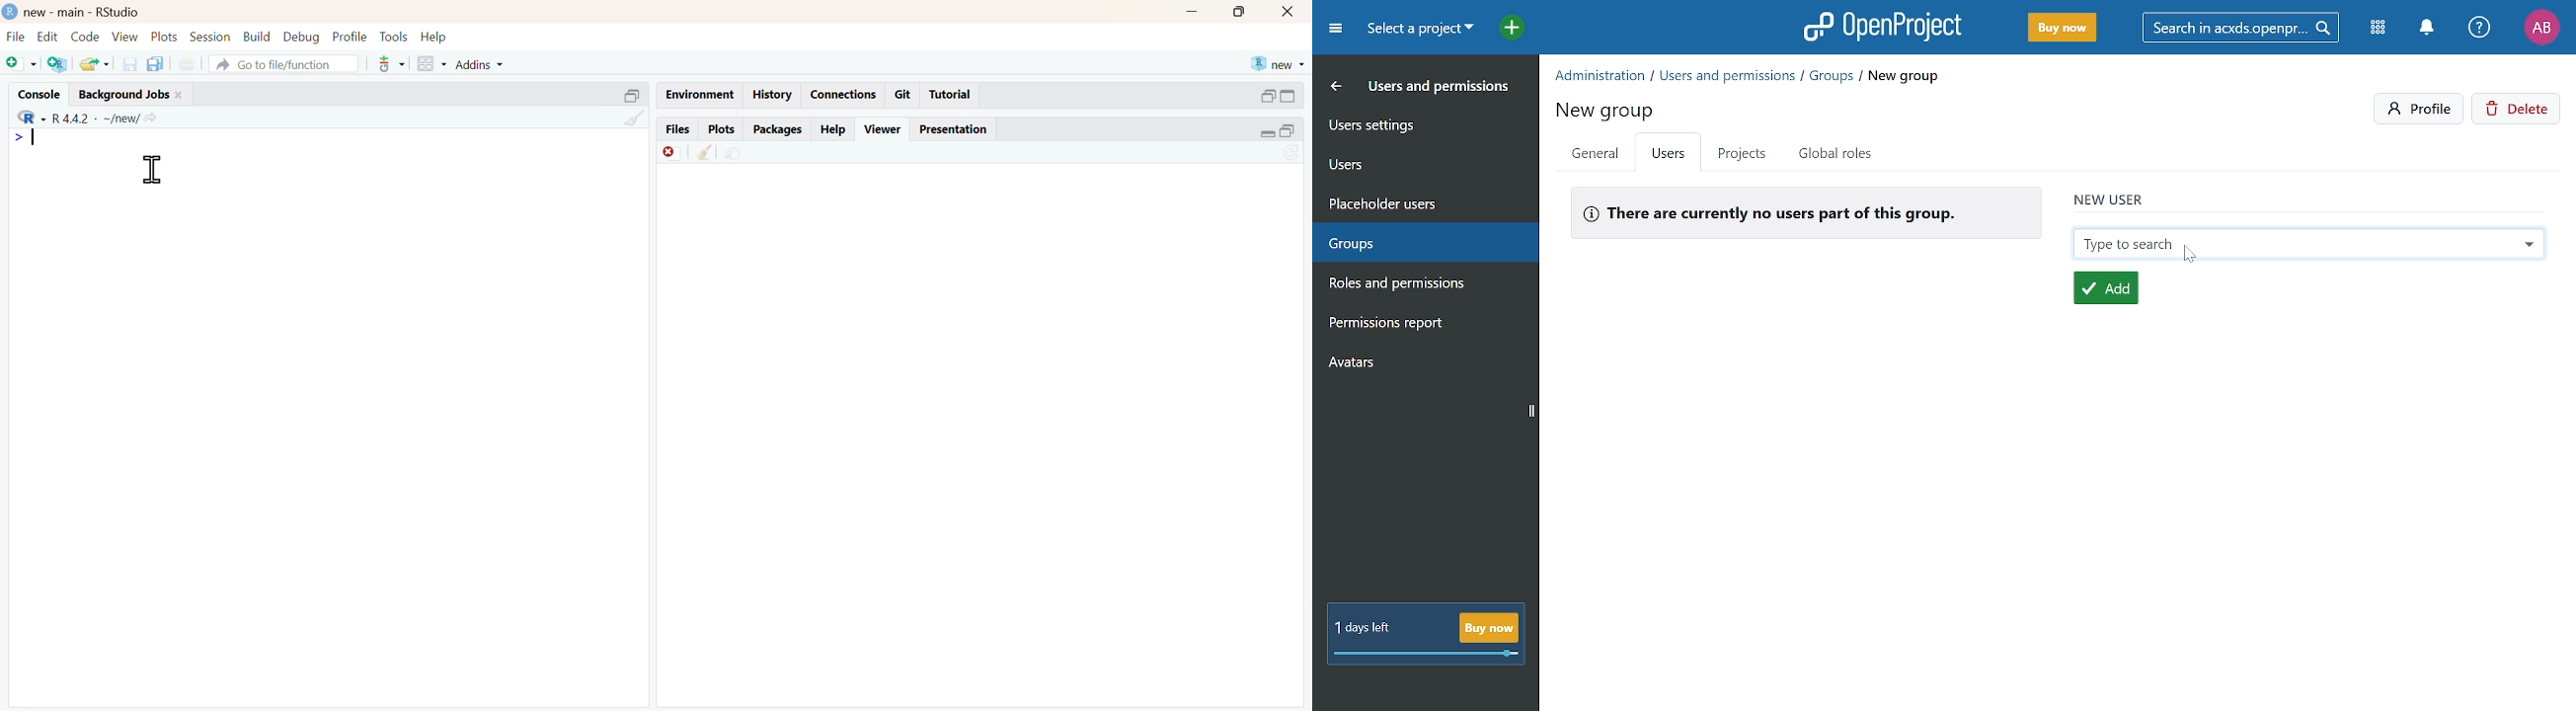 The image size is (2576, 728). What do you see at coordinates (165, 38) in the screenshot?
I see `plots` at bounding box center [165, 38].